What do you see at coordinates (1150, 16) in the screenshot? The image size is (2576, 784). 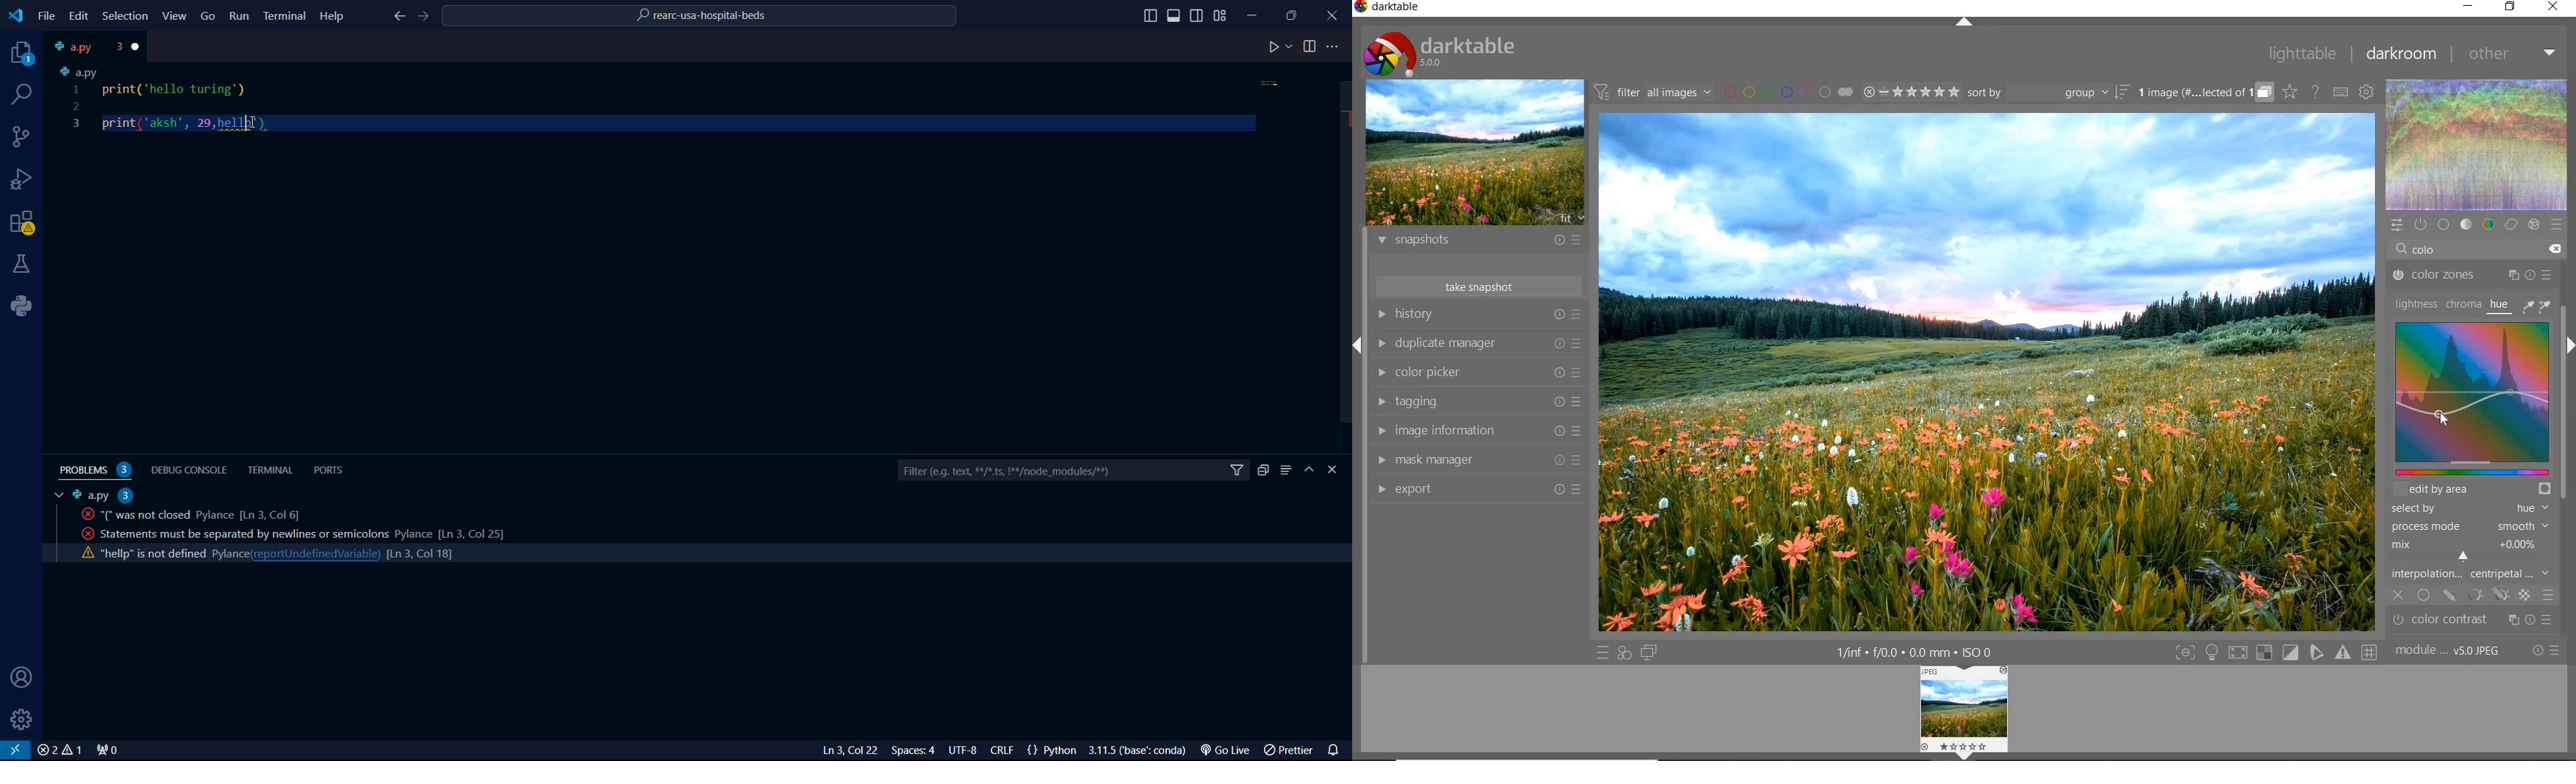 I see `toggle sidebar` at bounding box center [1150, 16].